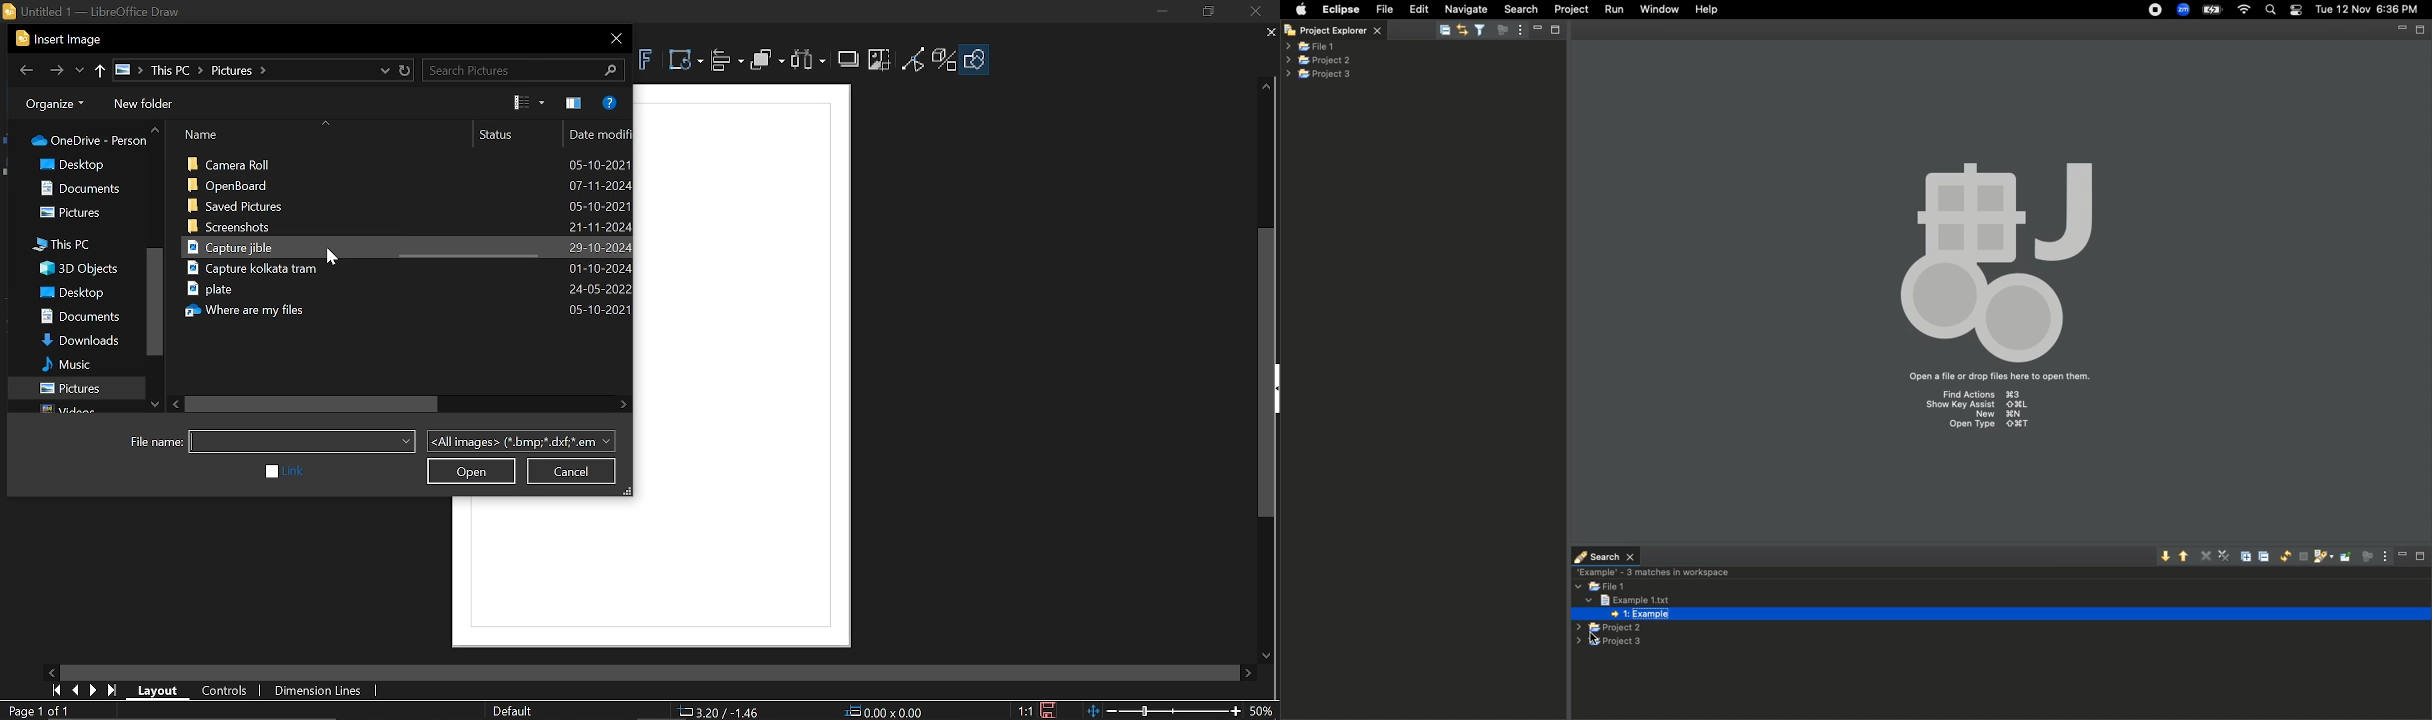  Describe the element at coordinates (978, 59) in the screenshot. I see `Shapes` at that location.